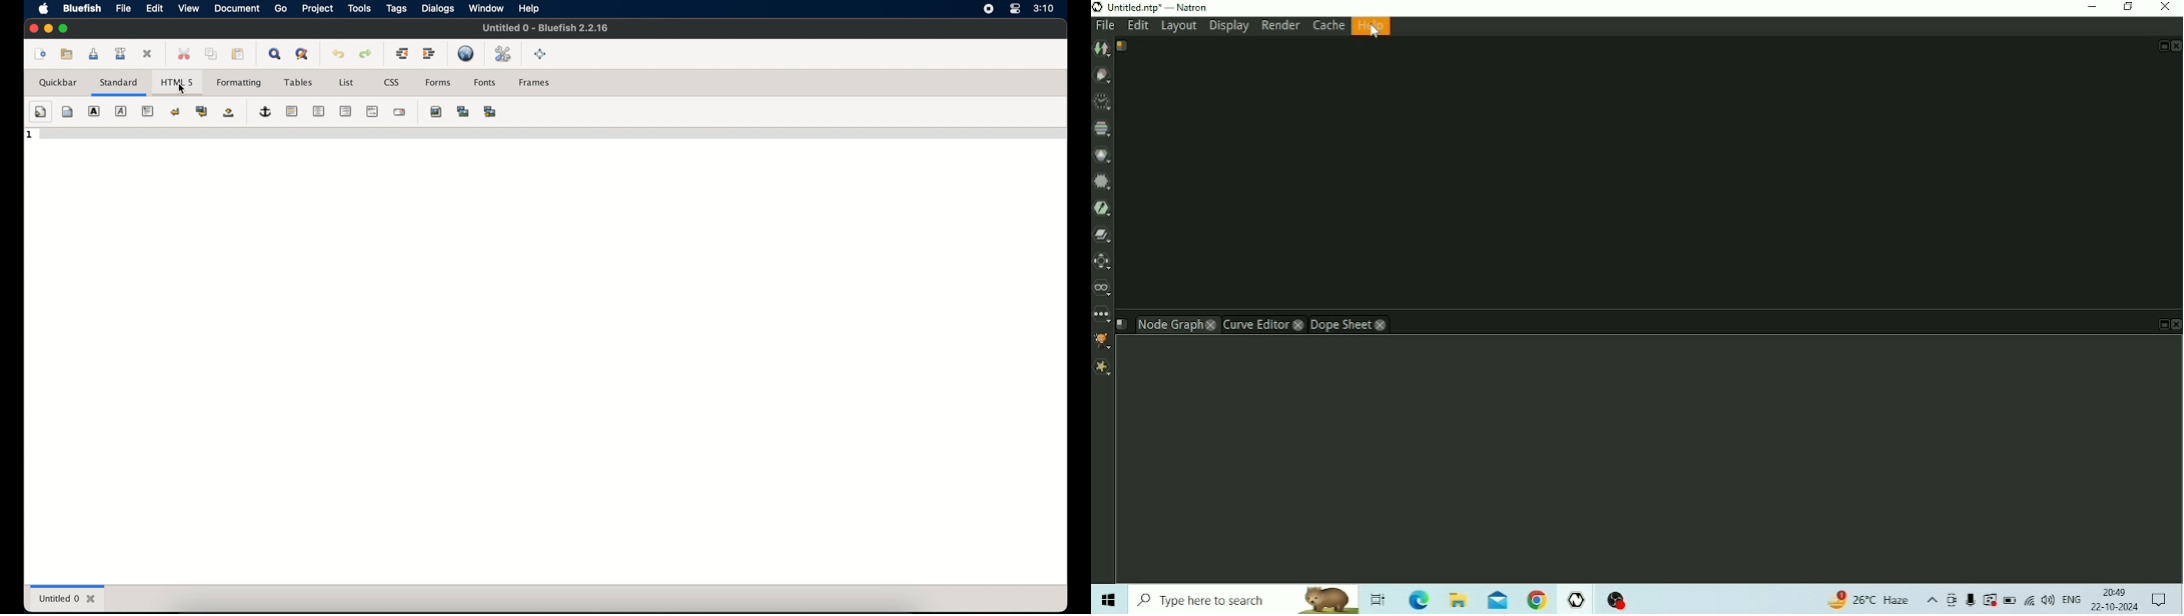  Describe the element at coordinates (68, 53) in the screenshot. I see `open` at that location.